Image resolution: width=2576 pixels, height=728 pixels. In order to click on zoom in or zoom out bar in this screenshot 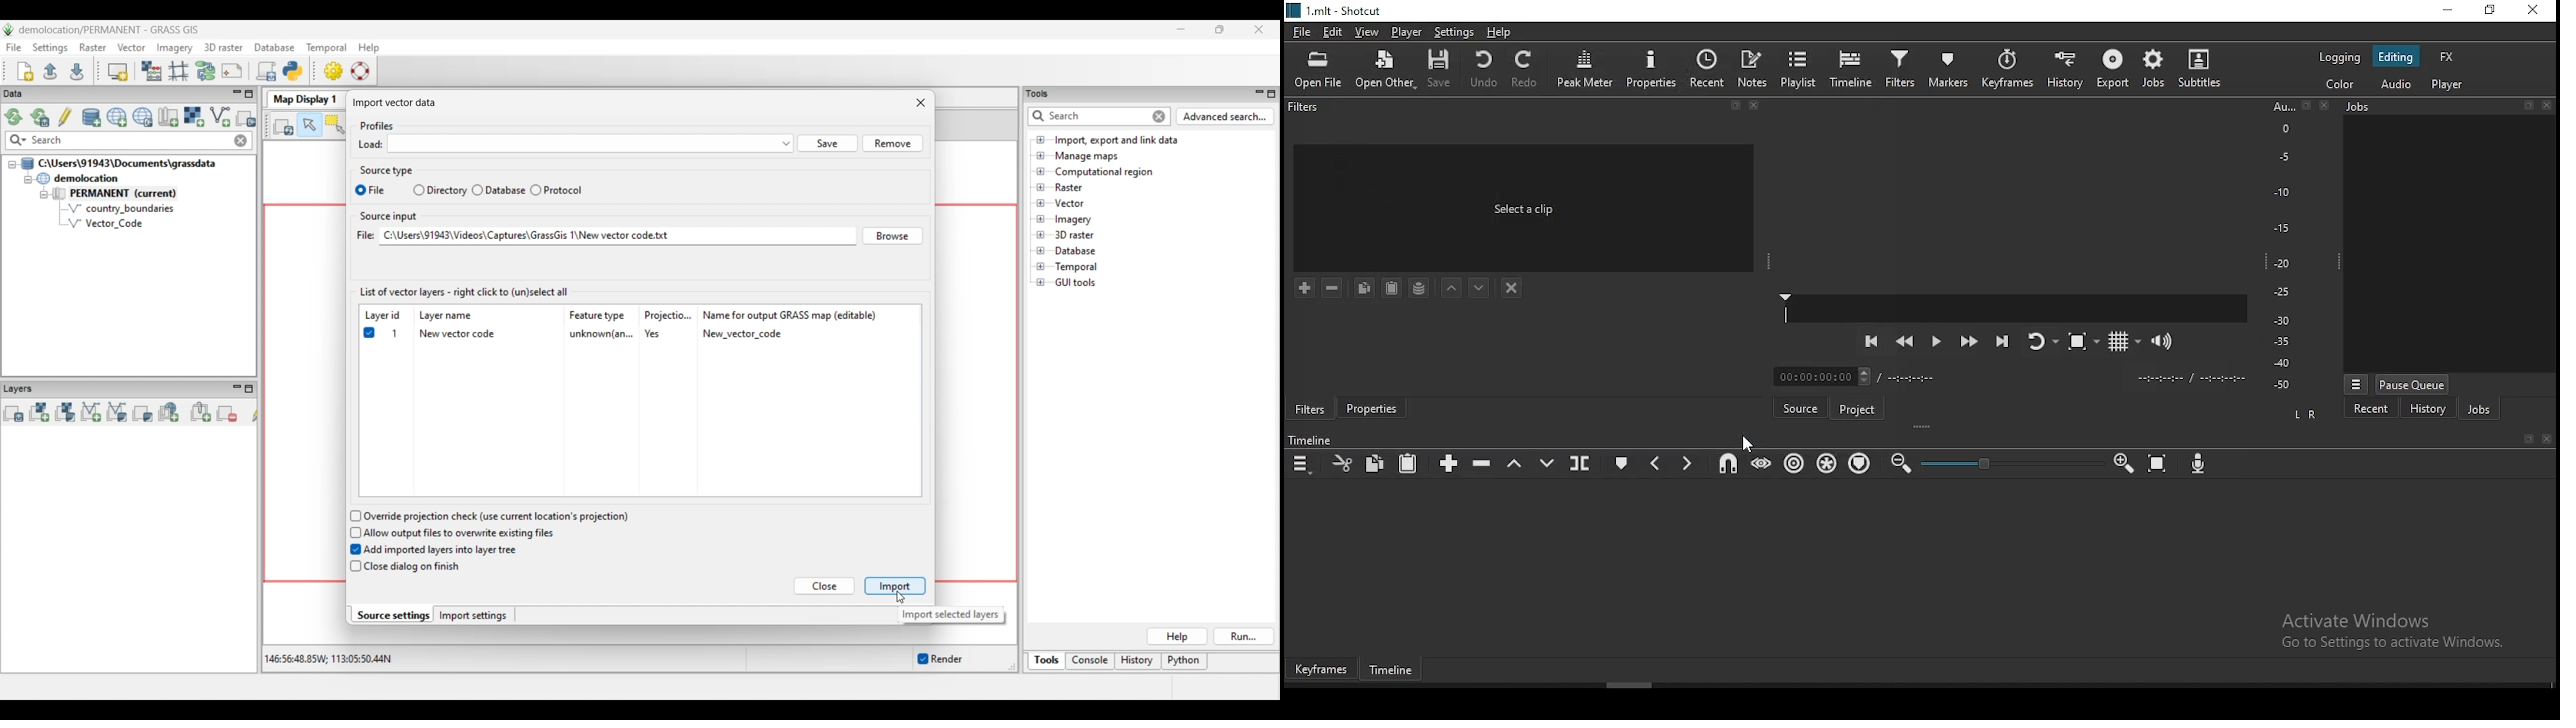, I will do `click(2002, 463)`.